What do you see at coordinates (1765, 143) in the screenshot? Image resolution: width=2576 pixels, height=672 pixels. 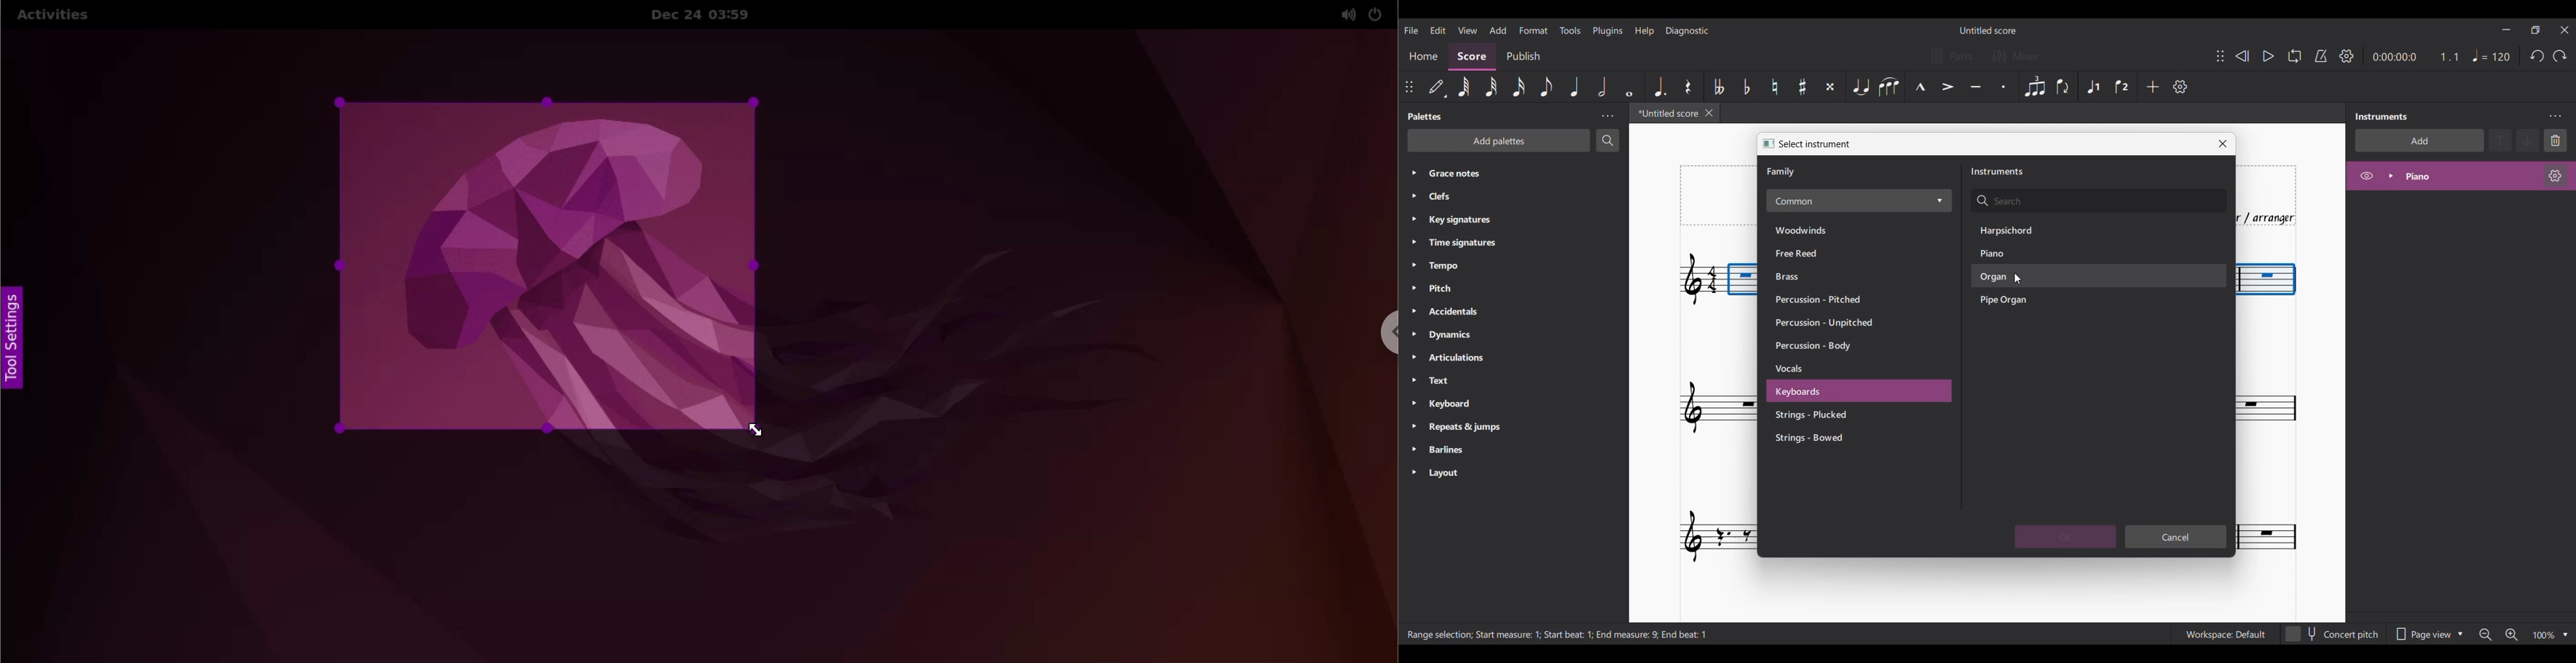 I see `file logo` at bounding box center [1765, 143].